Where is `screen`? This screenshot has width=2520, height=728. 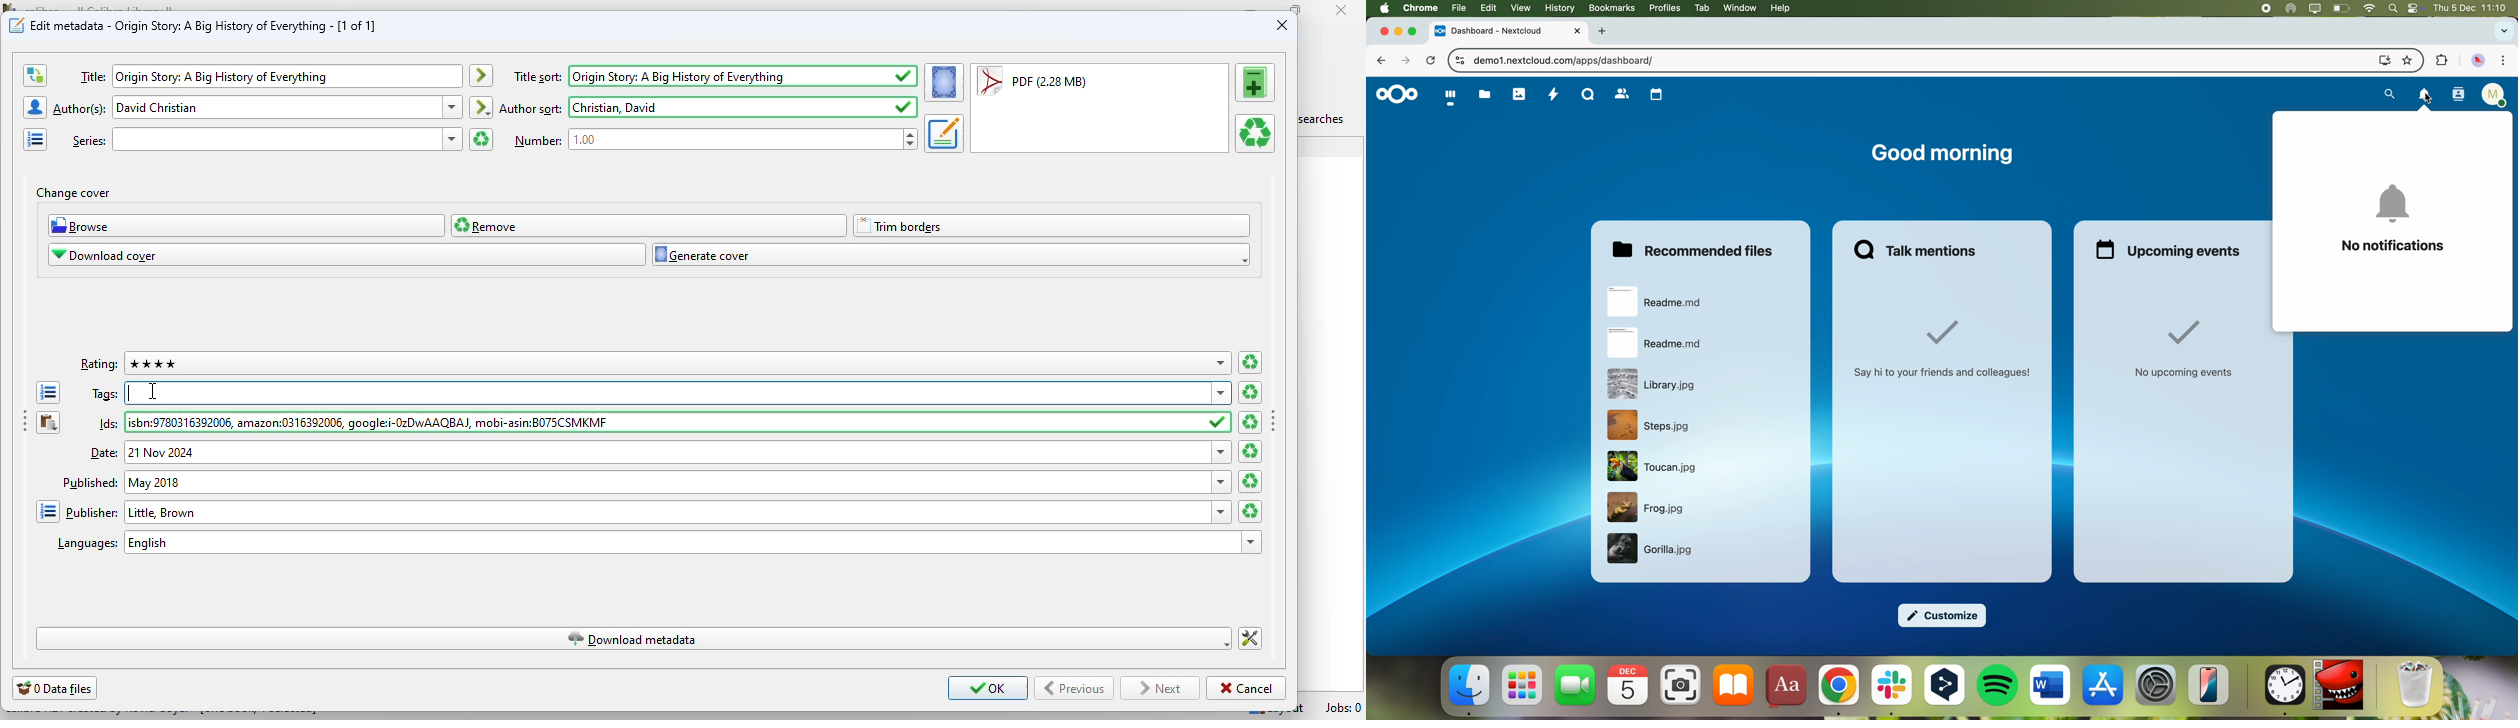 screen is located at coordinates (2381, 60).